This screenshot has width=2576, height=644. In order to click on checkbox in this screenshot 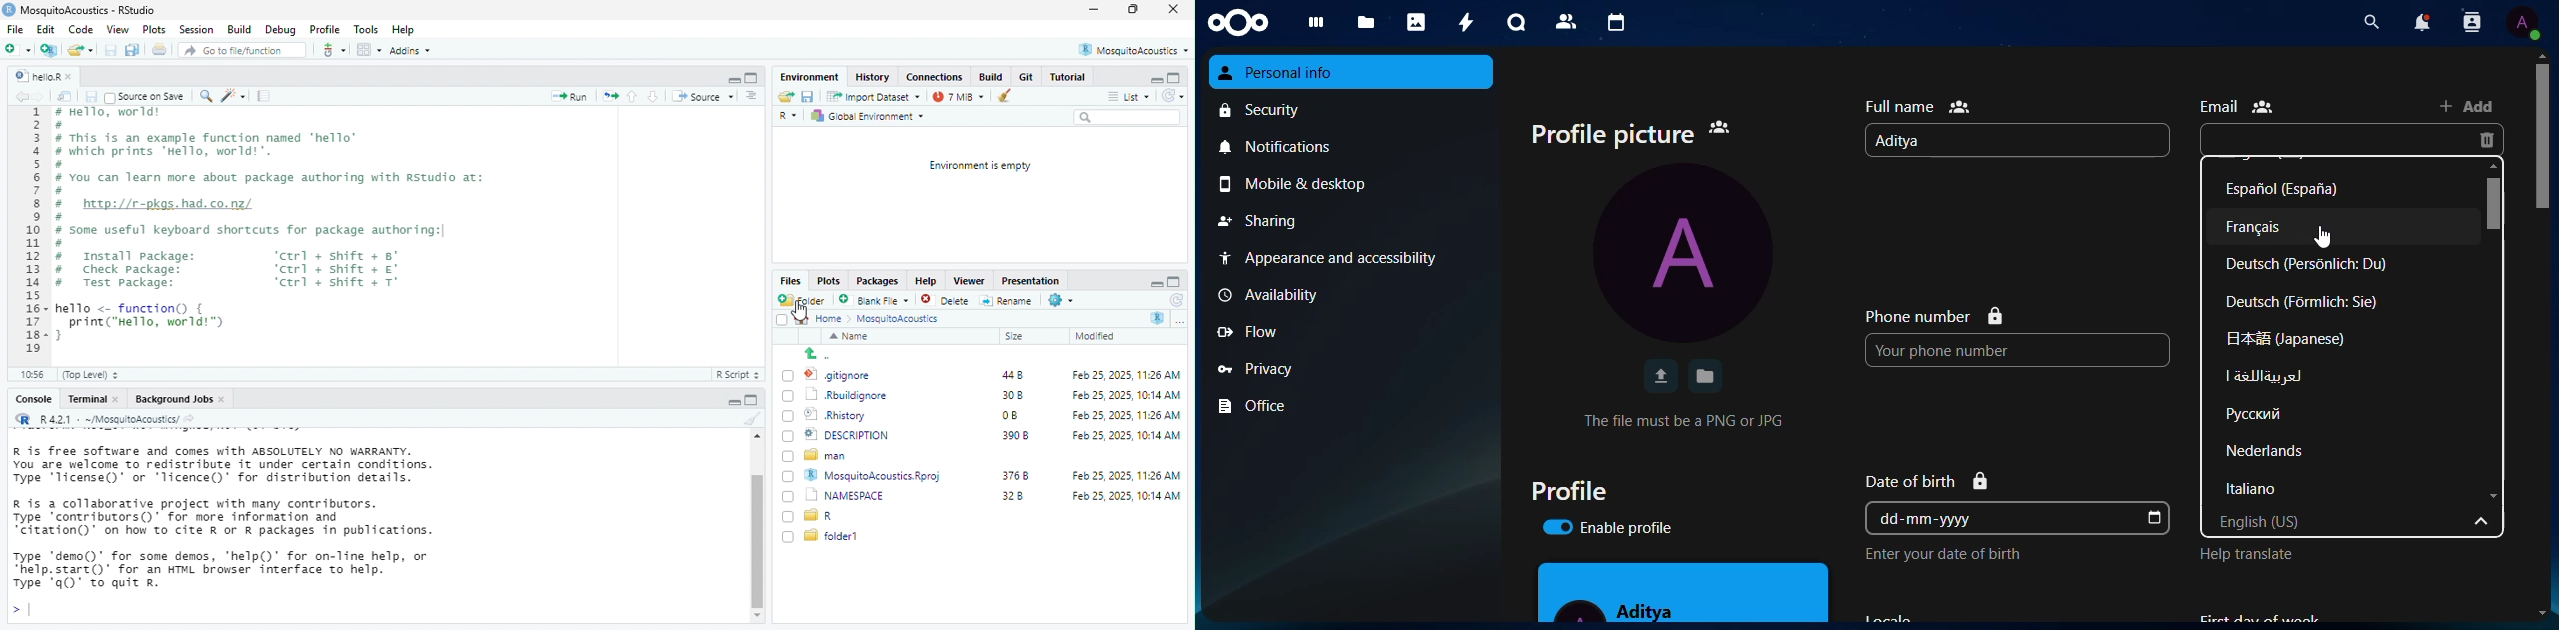, I will do `click(788, 458)`.